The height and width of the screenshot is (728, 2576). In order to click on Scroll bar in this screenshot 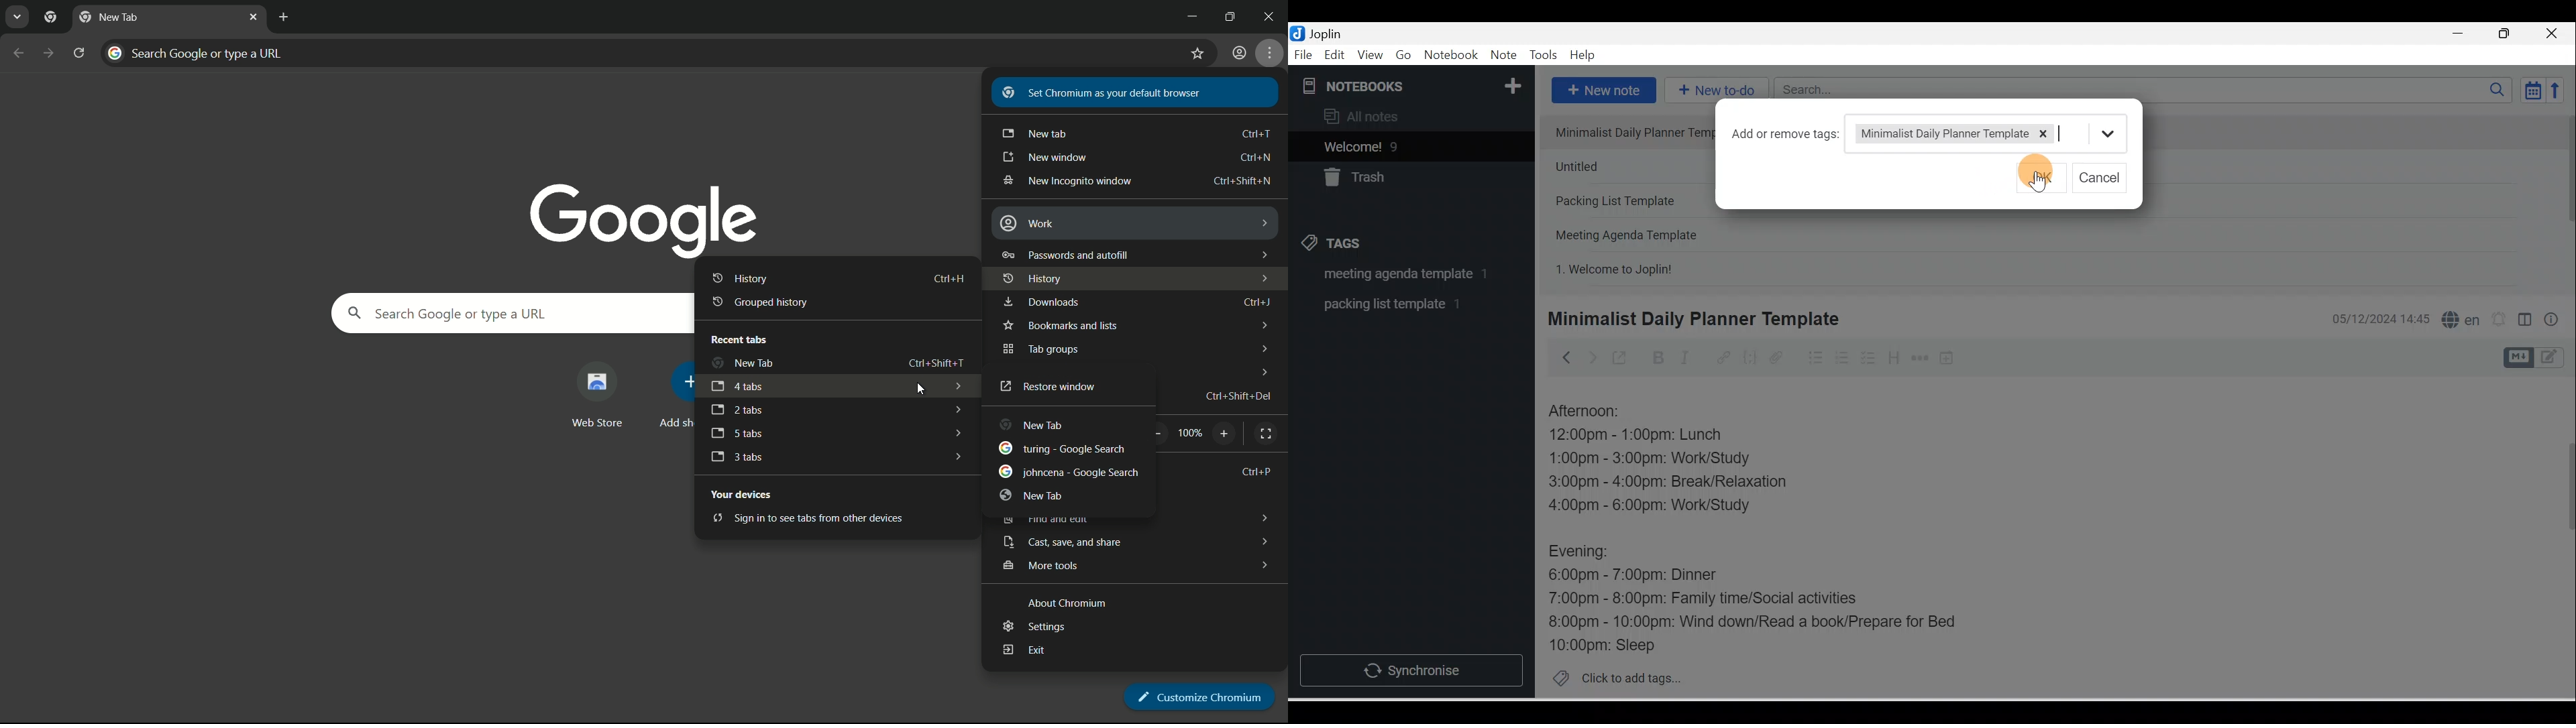, I will do `click(2565, 198)`.